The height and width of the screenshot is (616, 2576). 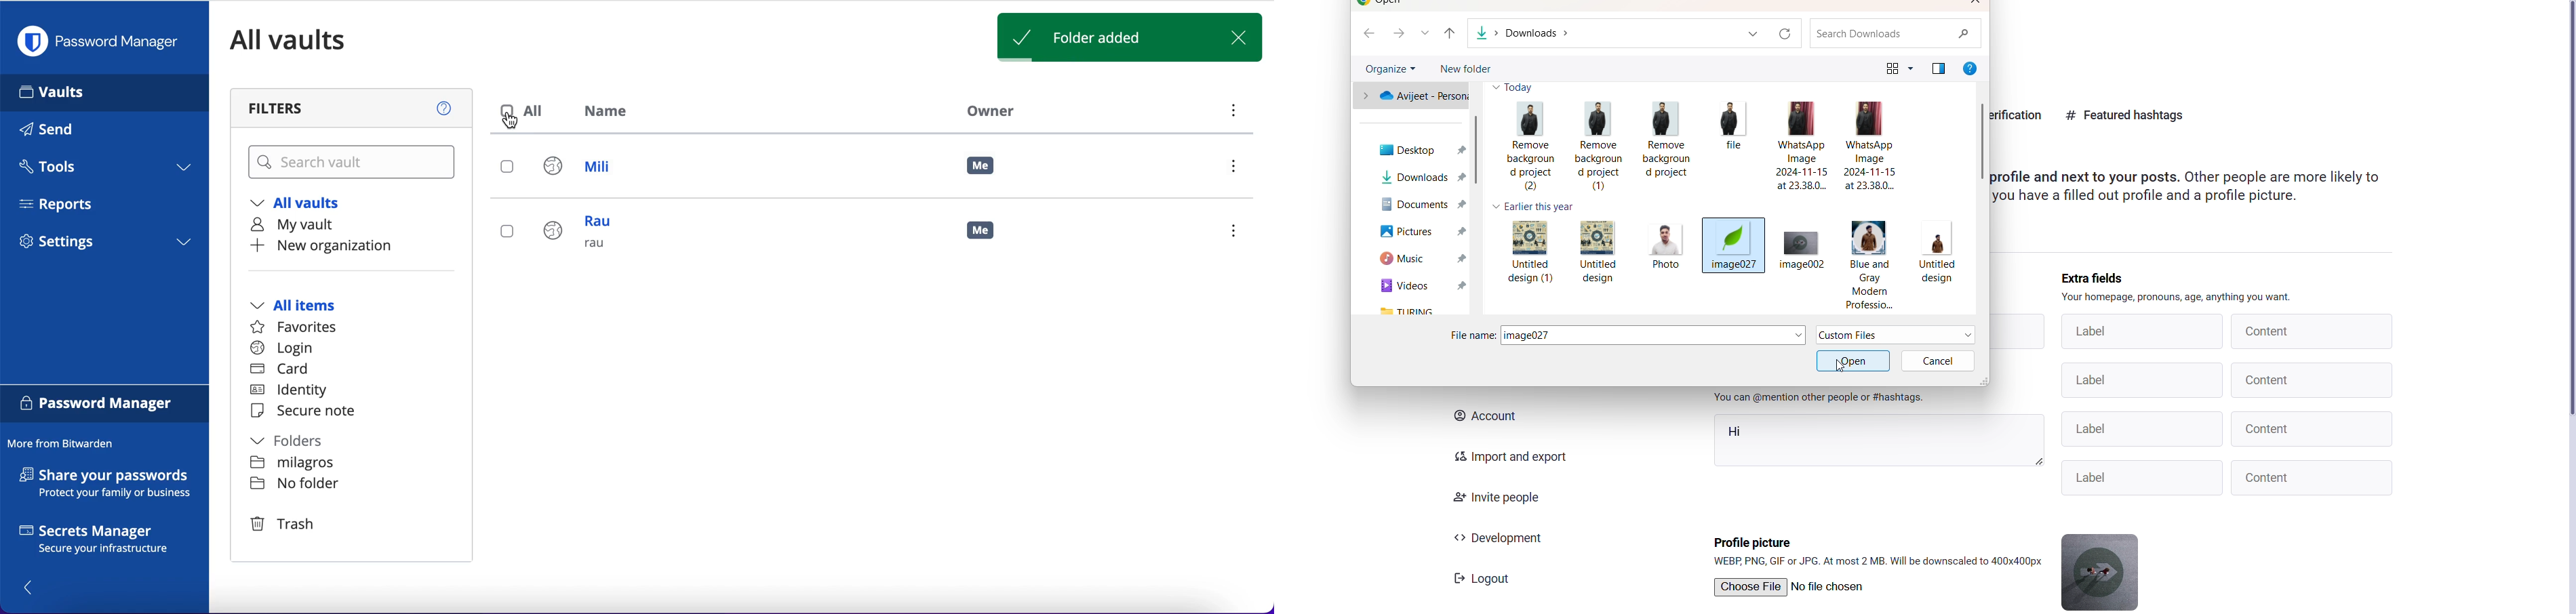 What do you see at coordinates (294, 485) in the screenshot?
I see `no folder` at bounding box center [294, 485].